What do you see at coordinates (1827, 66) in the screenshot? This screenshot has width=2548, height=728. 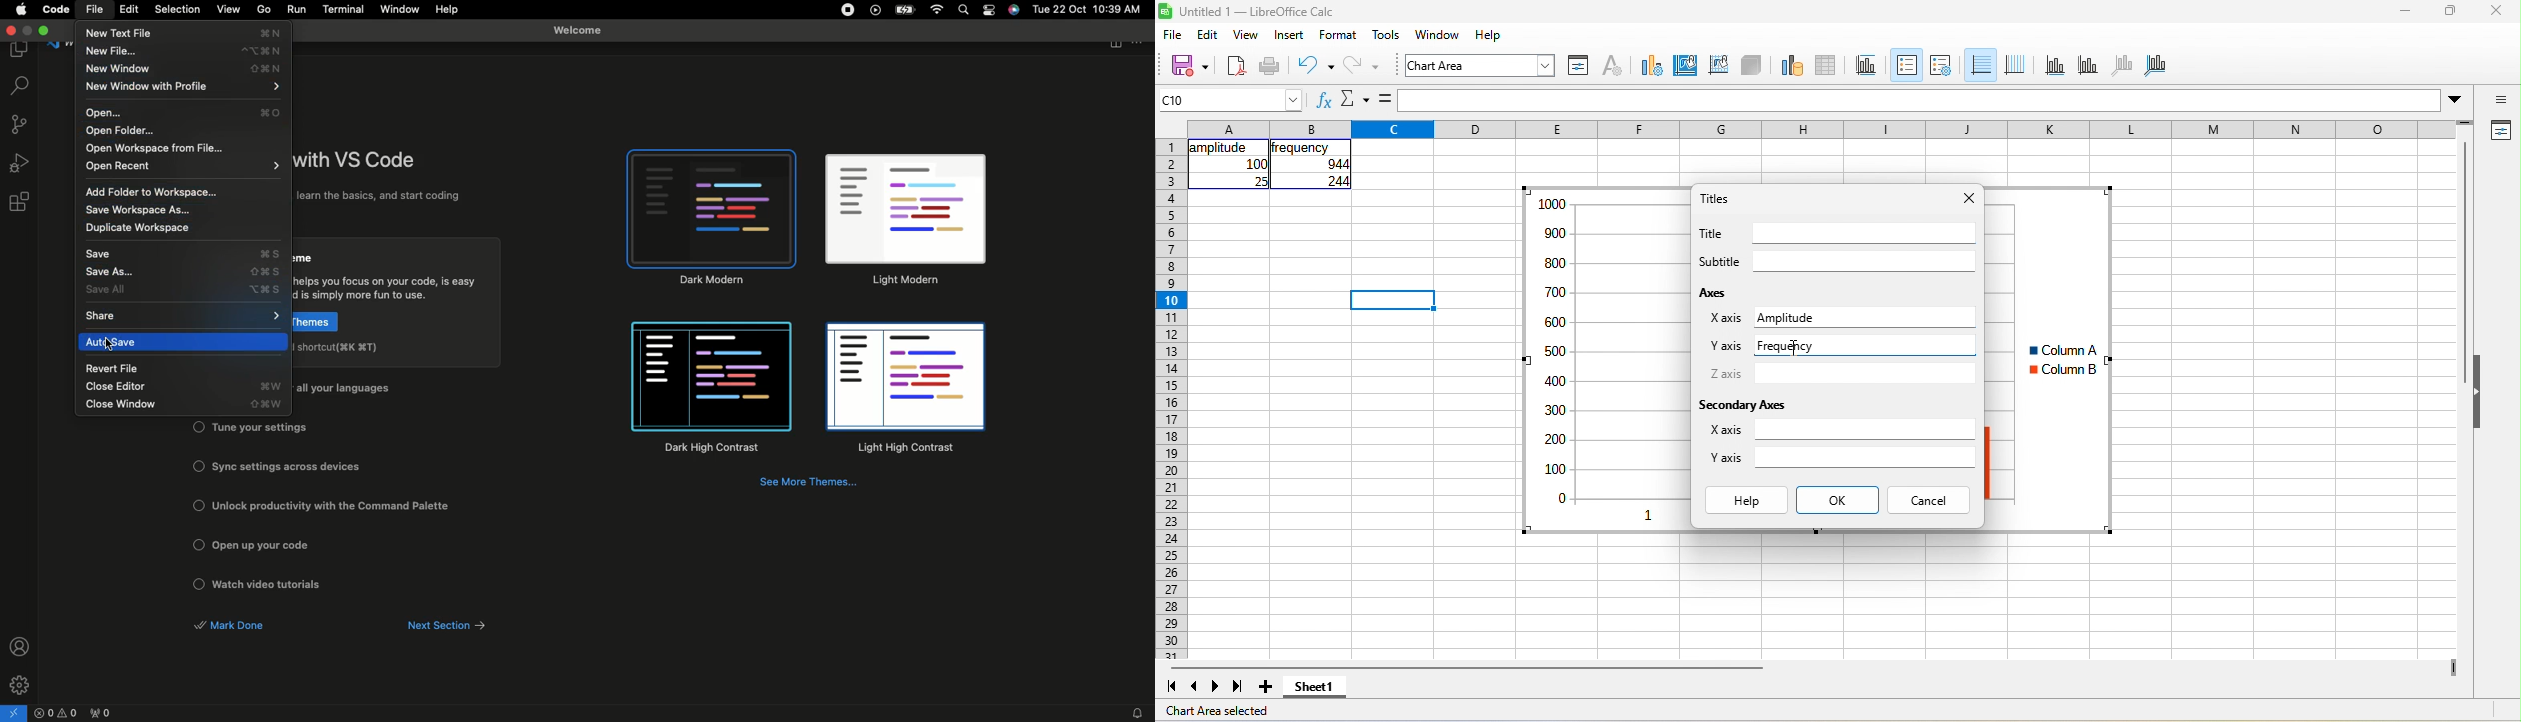 I see `data table` at bounding box center [1827, 66].